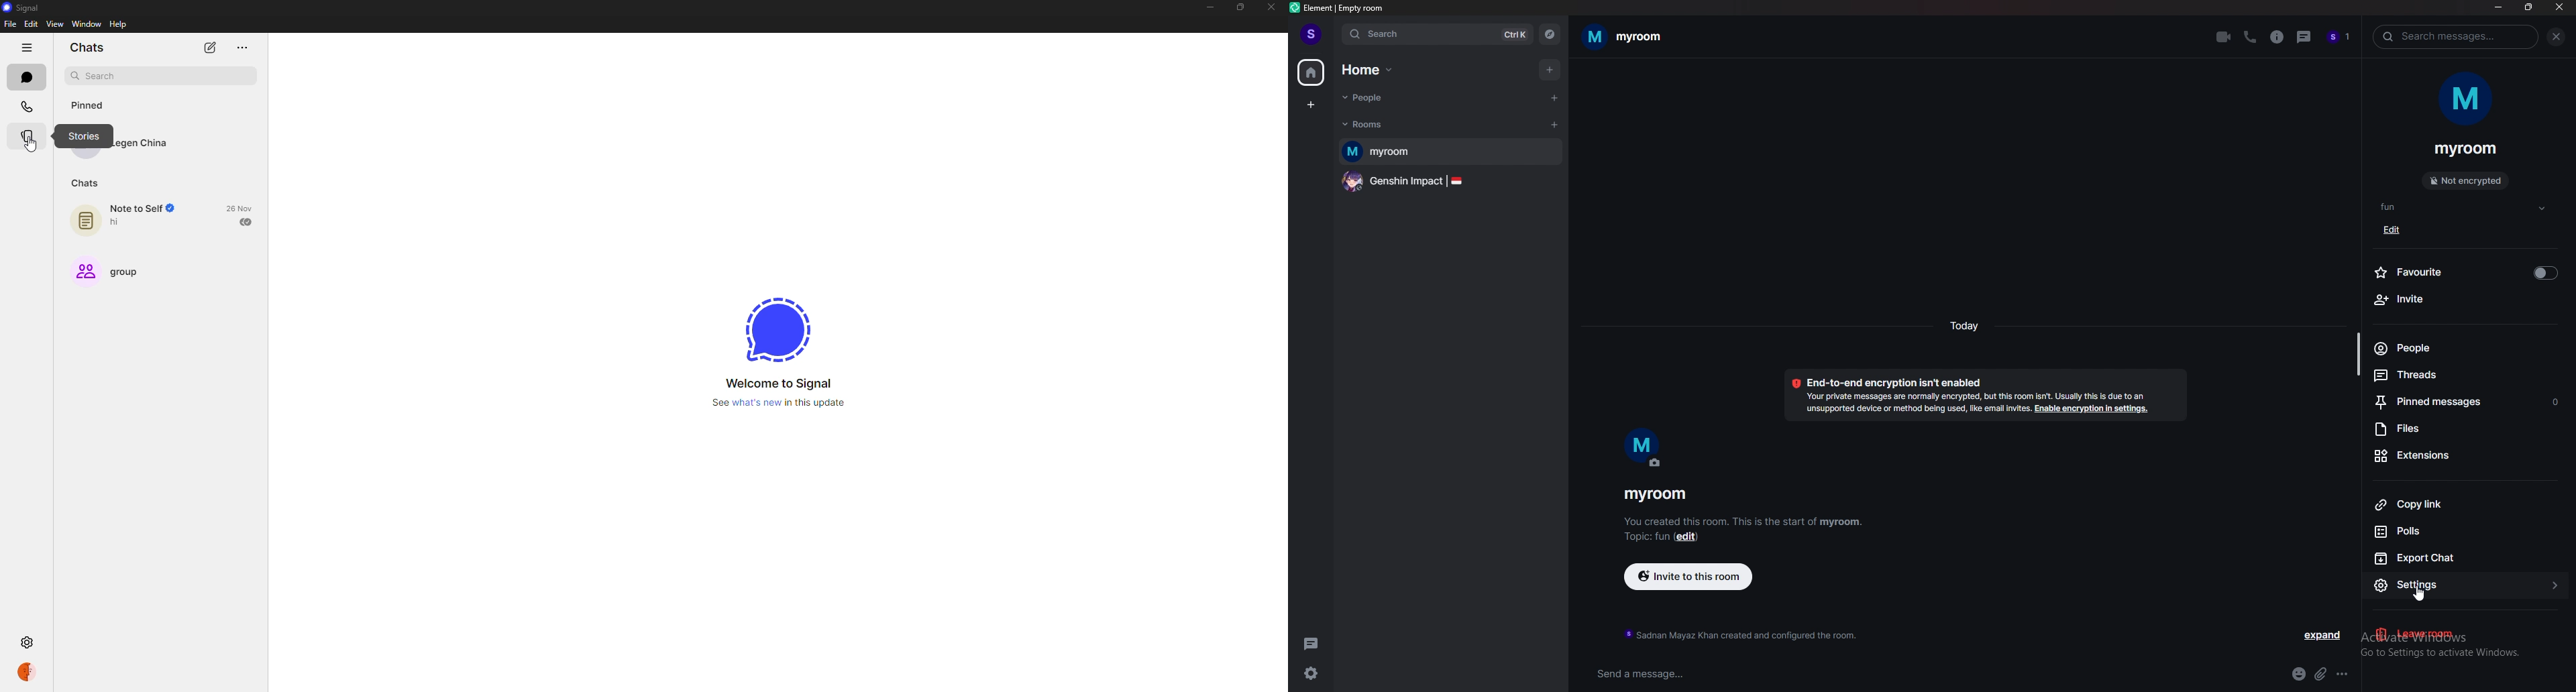 Image resolution: width=2576 pixels, height=700 pixels. Describe the element at coordinates (1550, 70) in the screenshot. I see `add` at that location.